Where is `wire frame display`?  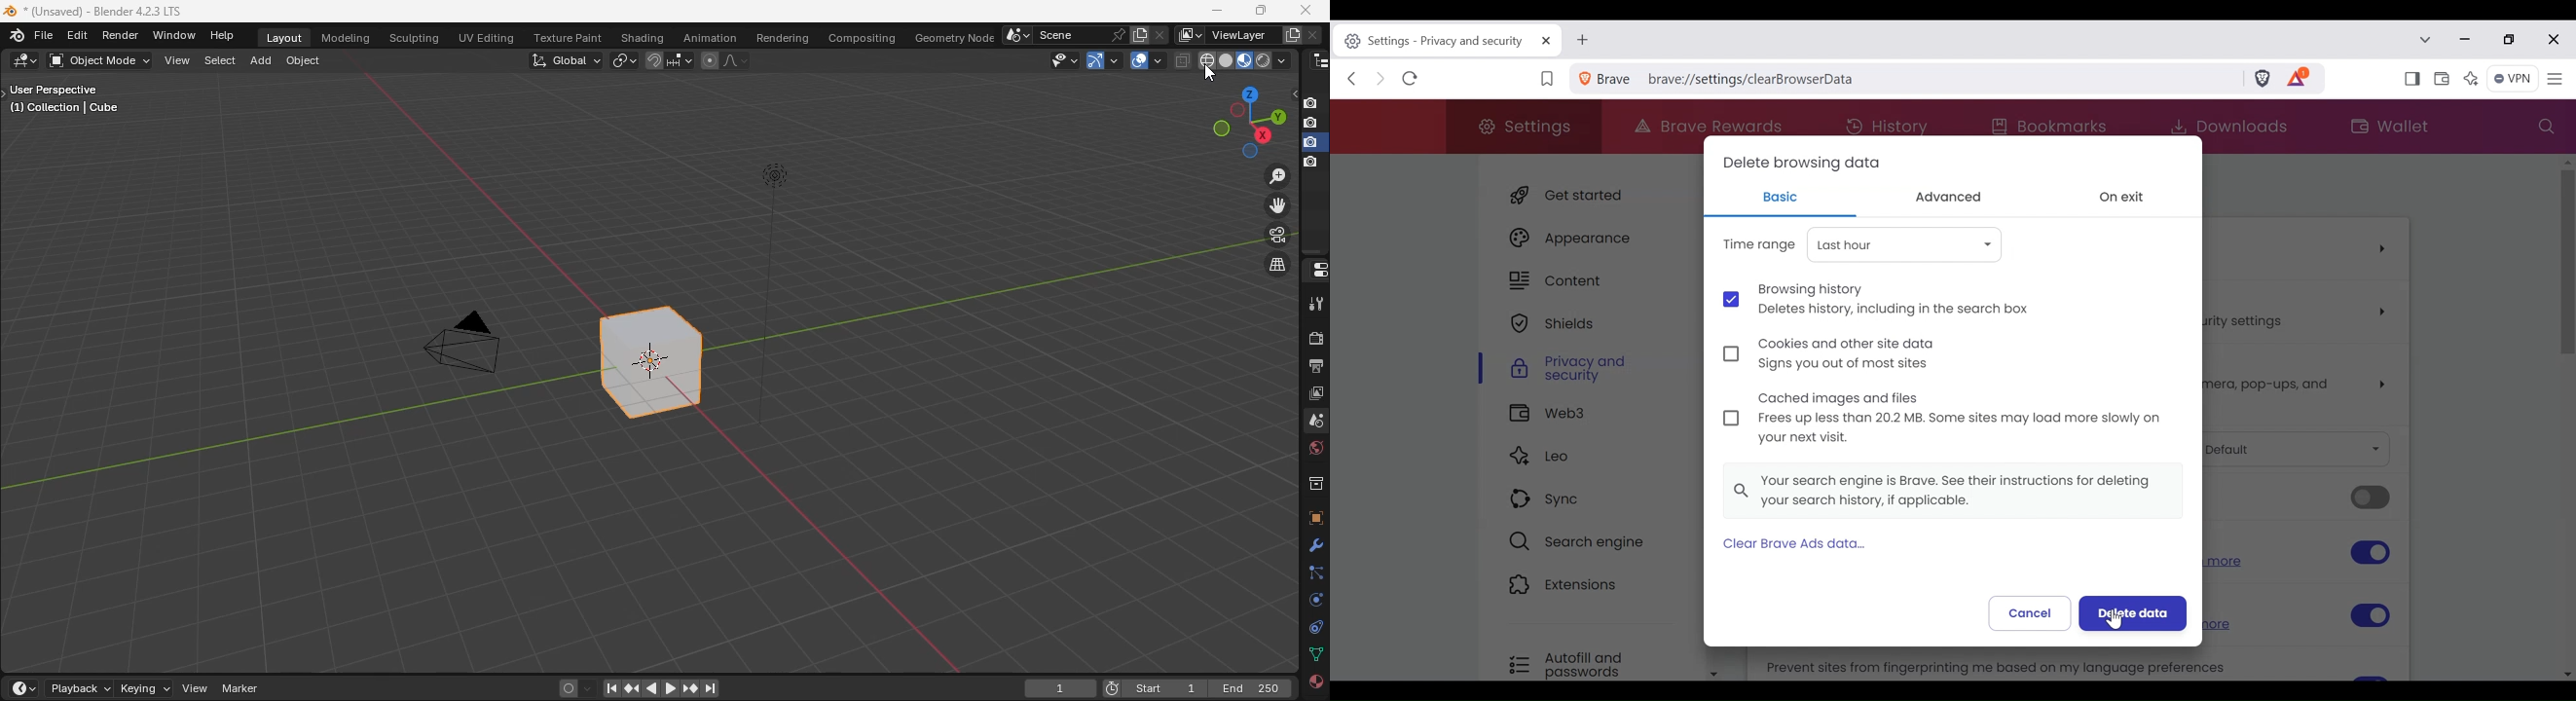 wire frame display is located at coordinates (1207, 60).